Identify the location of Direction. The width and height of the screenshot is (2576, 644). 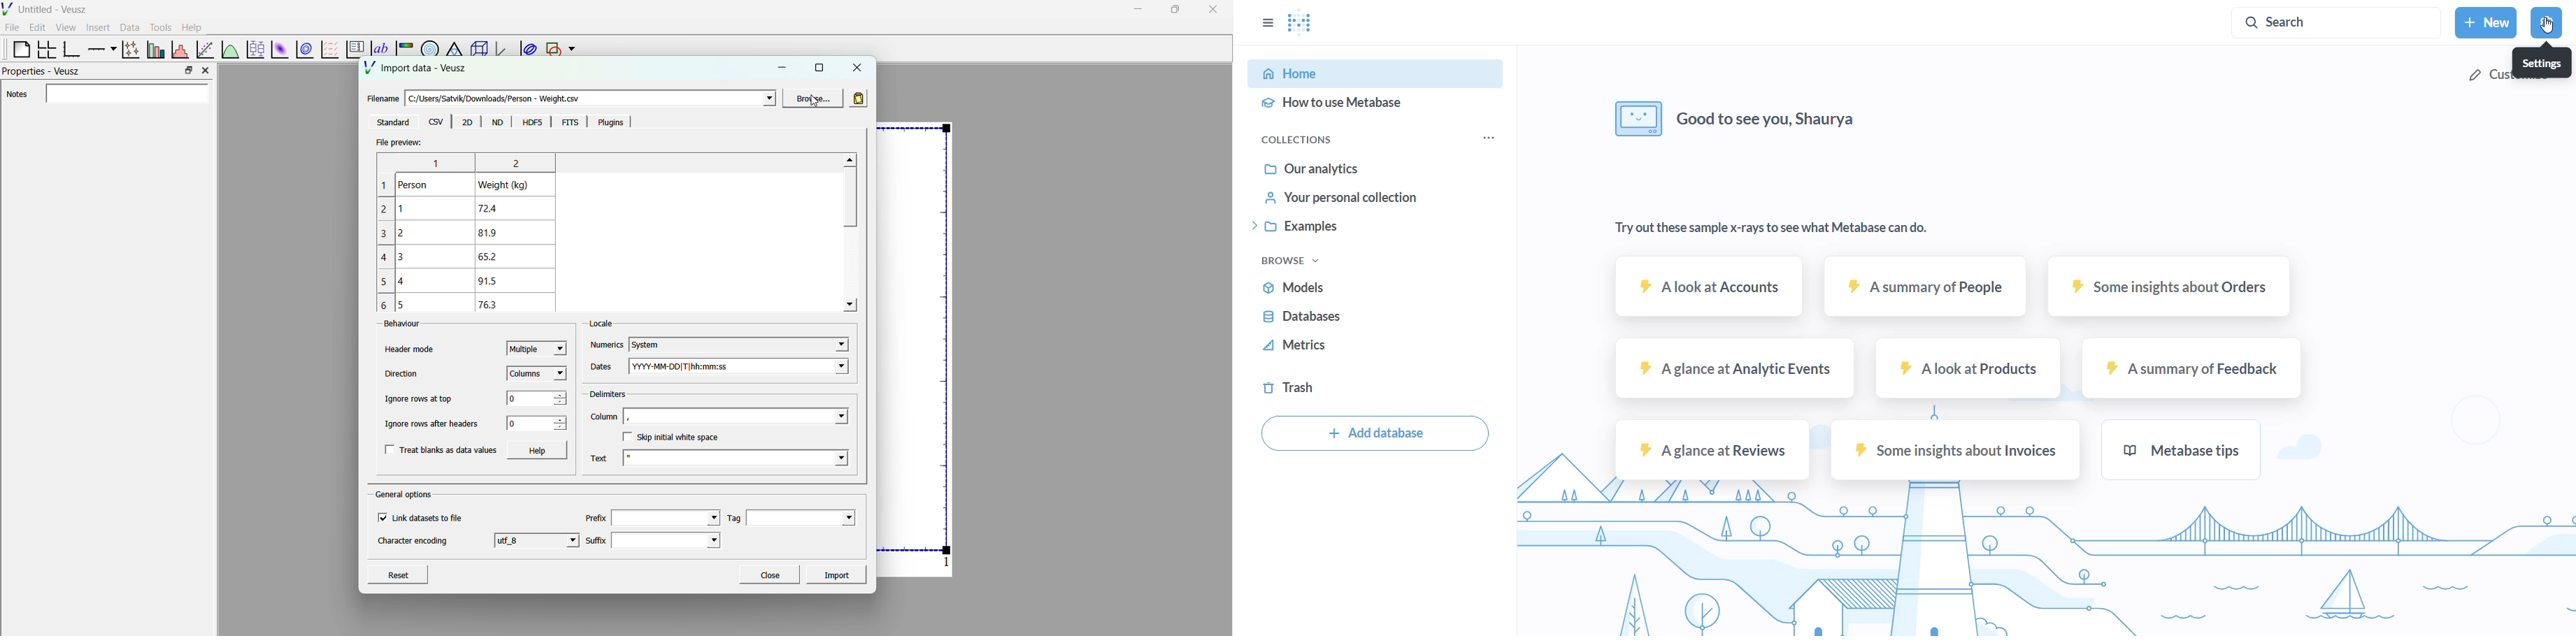
(403, 374).